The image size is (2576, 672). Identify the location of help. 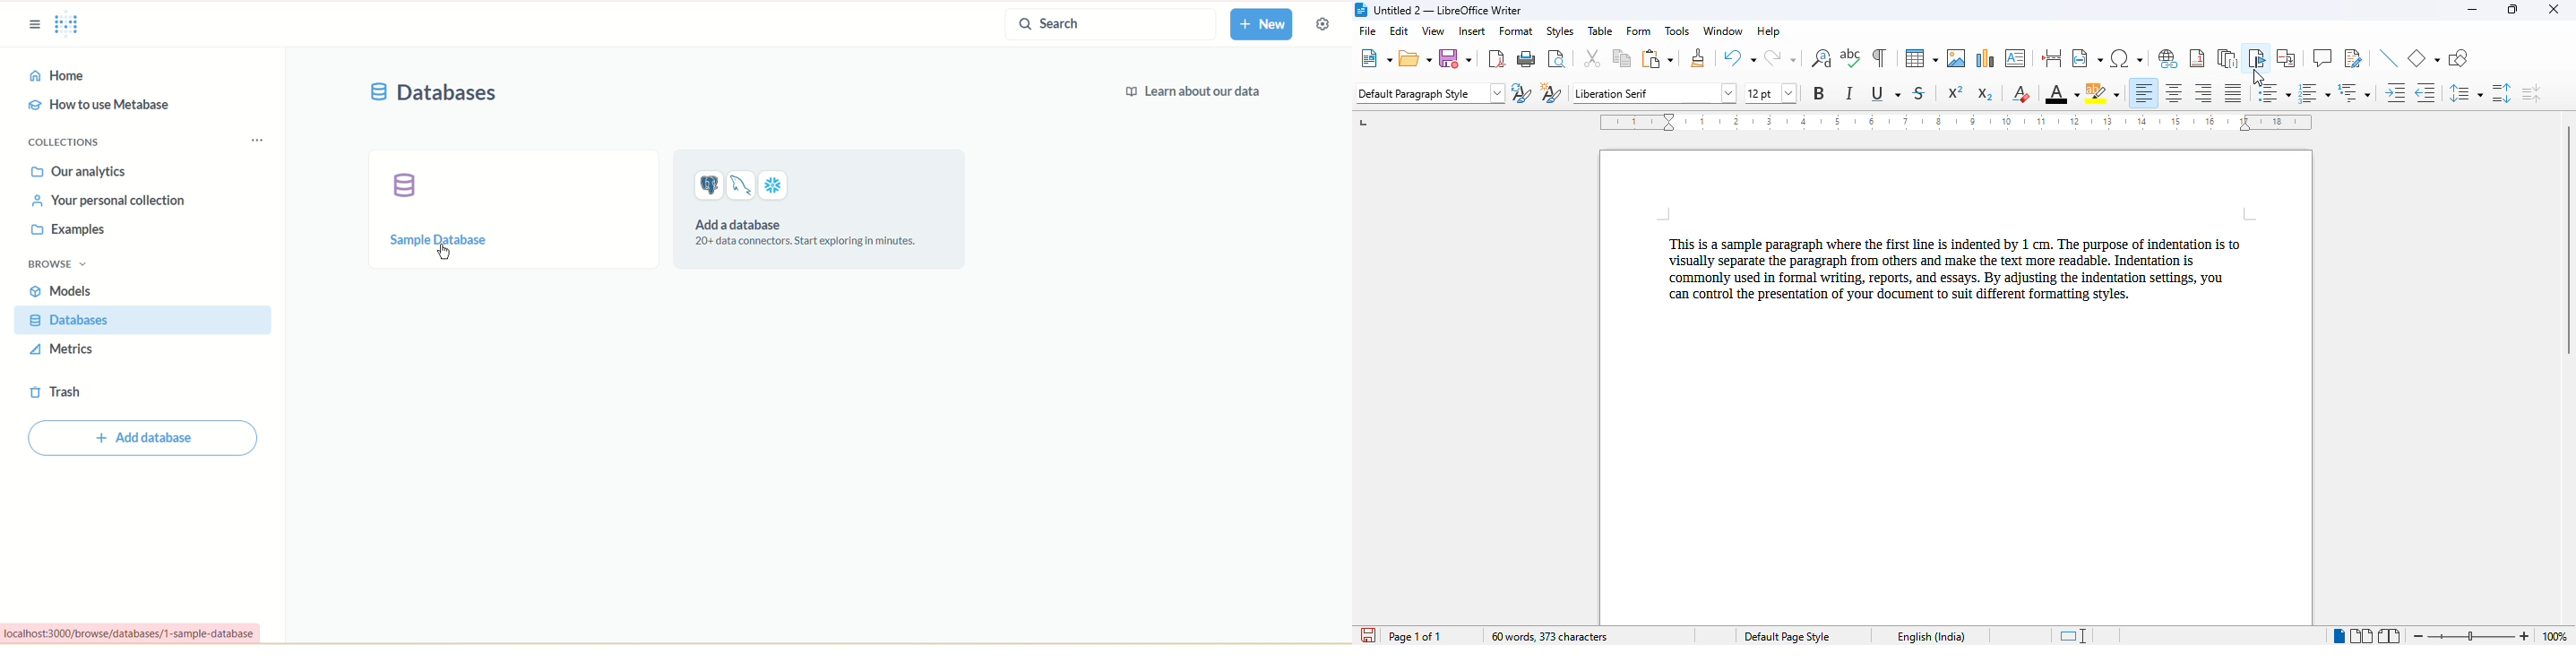
(1769, 31).